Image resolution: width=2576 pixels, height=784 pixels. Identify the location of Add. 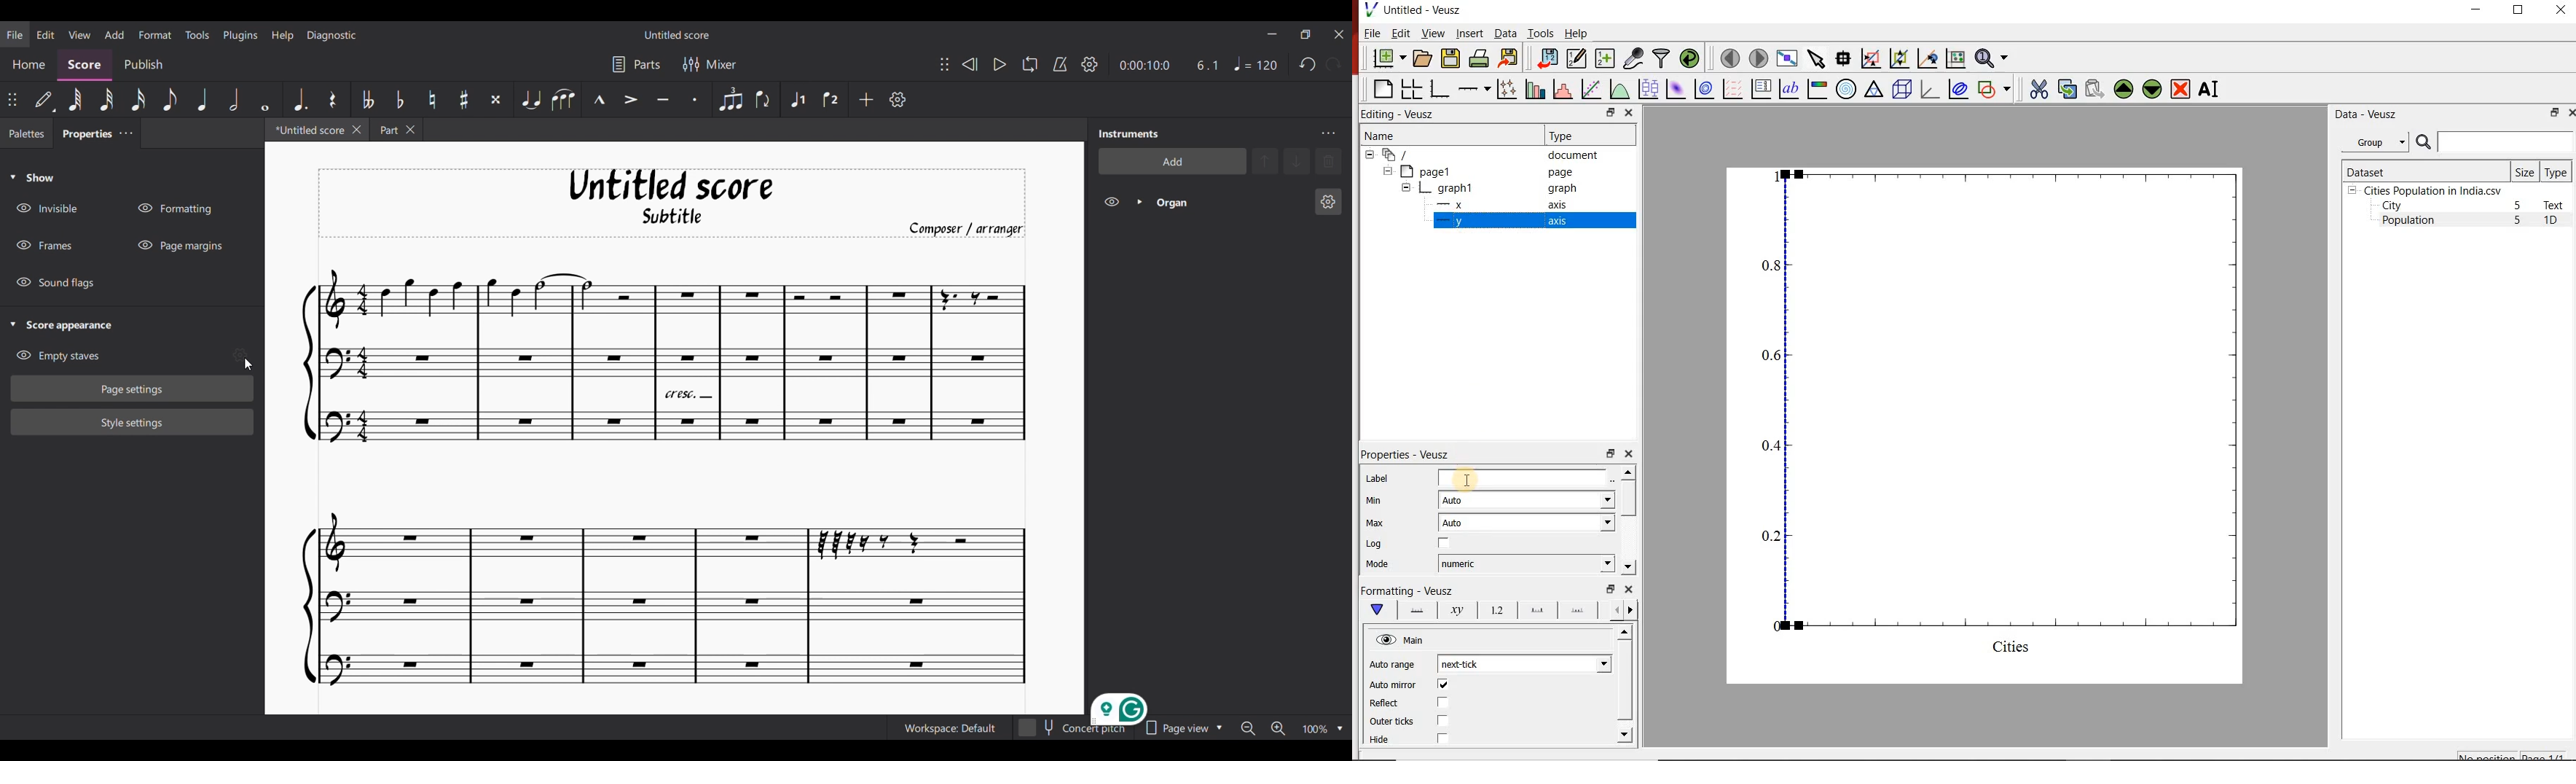
(865, 99).